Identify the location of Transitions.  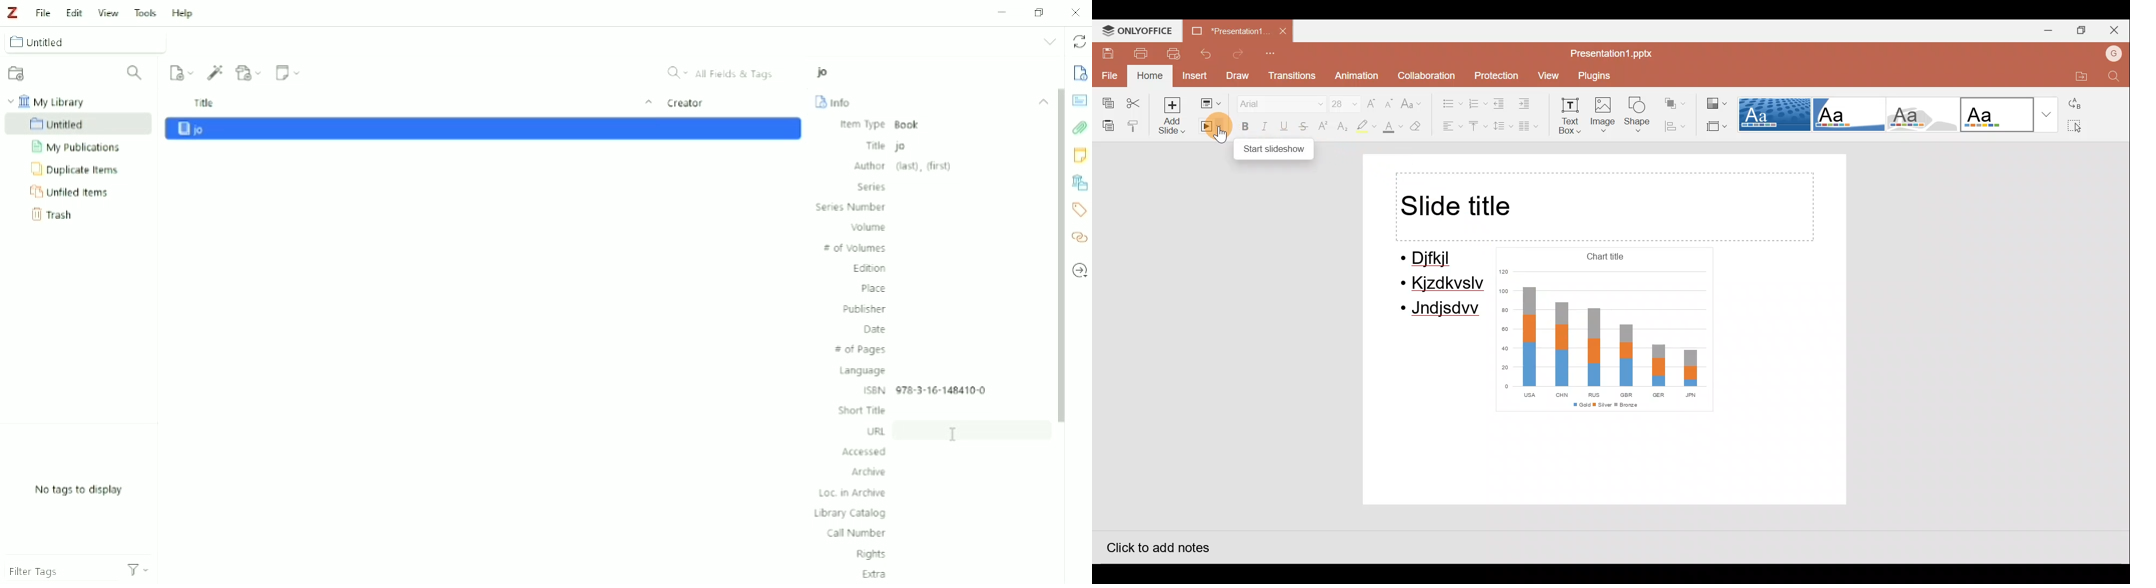
(1293, 76).